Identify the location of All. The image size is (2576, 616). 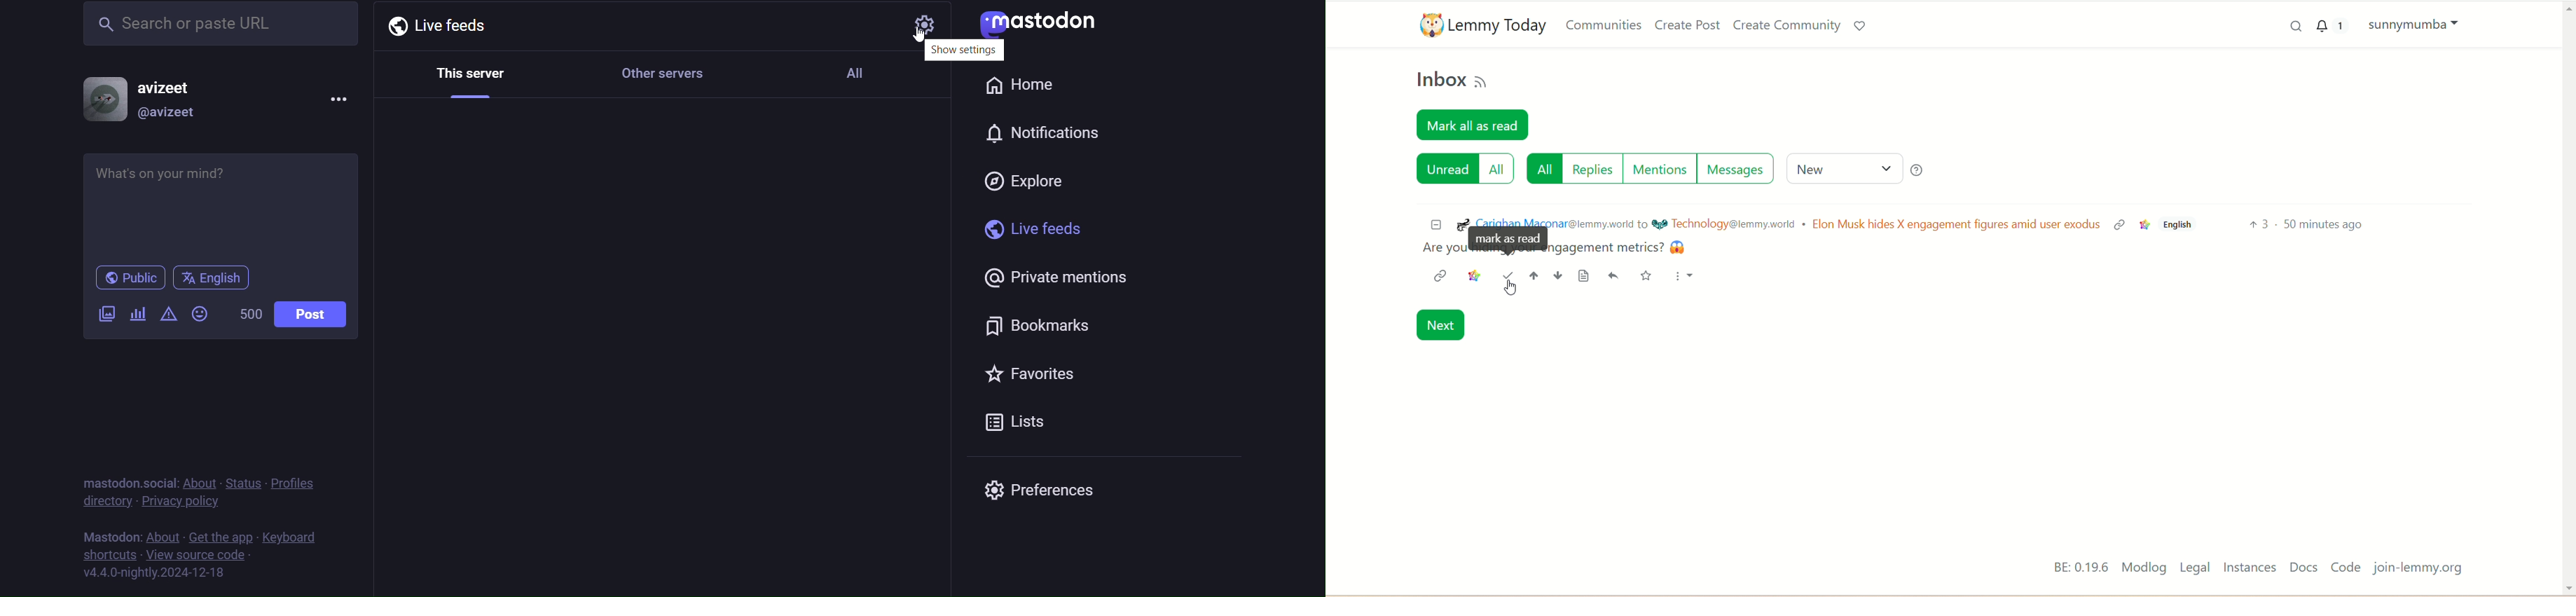
(855, 74).